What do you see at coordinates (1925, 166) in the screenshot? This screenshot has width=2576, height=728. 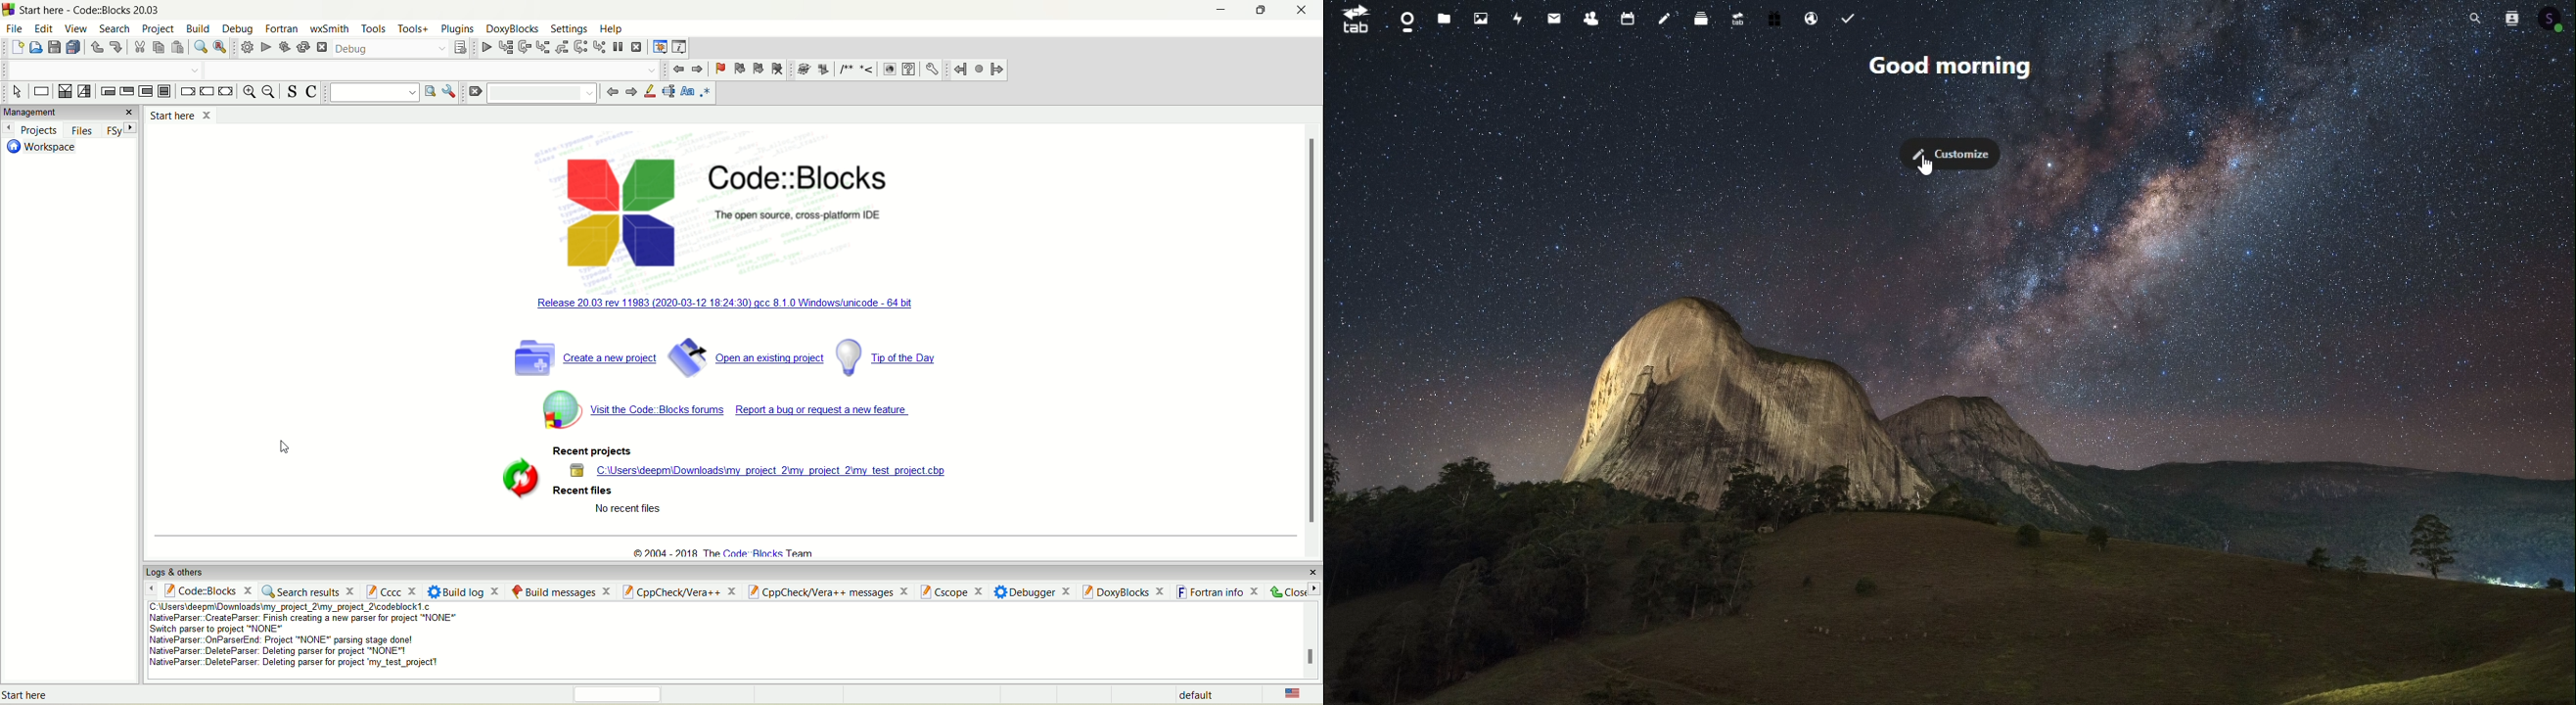 I see `Cursor` at bounding box center [1925, 166].